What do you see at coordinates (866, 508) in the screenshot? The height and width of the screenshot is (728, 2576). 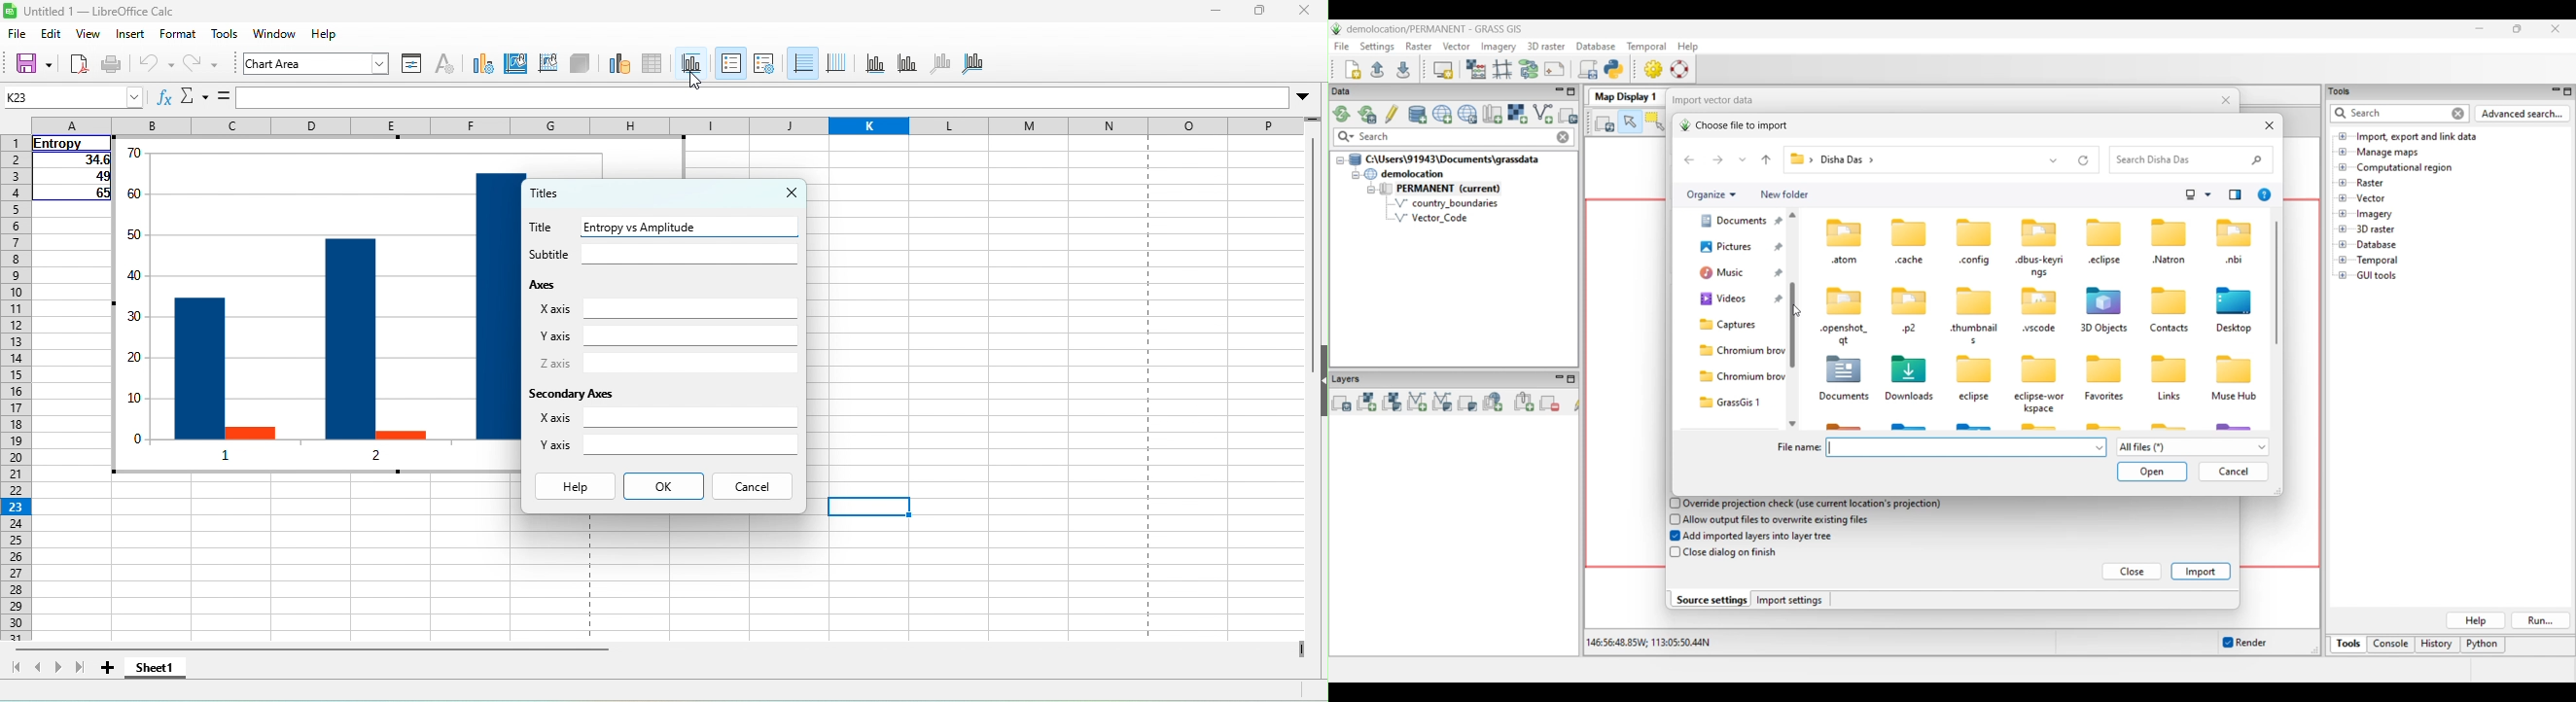 I see `cell selected` at bounding box center [866, 508].